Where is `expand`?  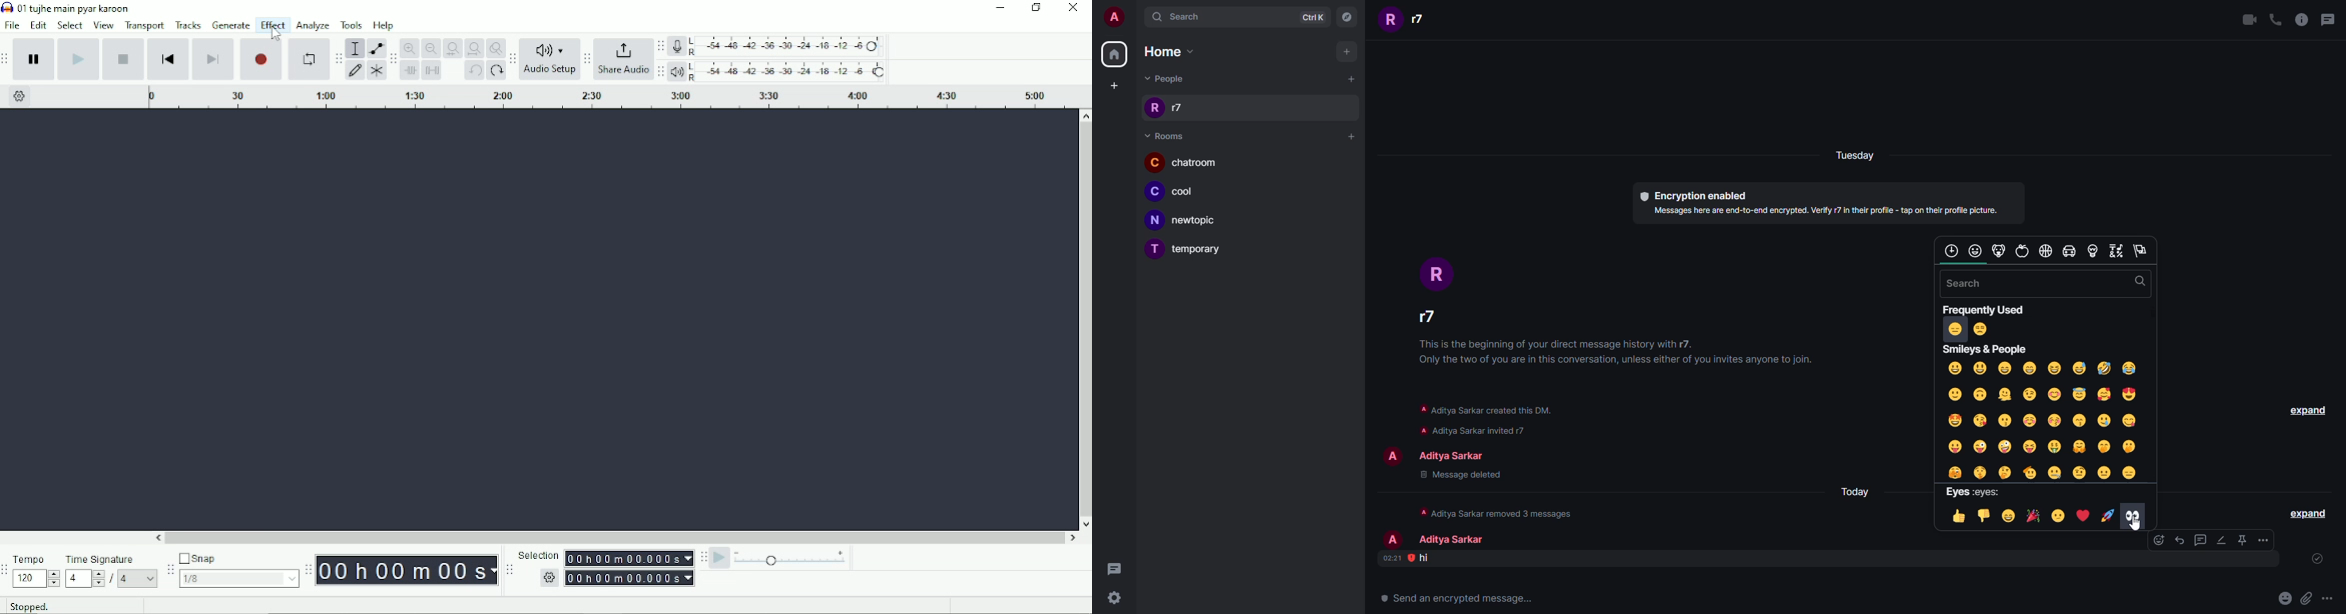
expand is located at coordinates (2304, 410).